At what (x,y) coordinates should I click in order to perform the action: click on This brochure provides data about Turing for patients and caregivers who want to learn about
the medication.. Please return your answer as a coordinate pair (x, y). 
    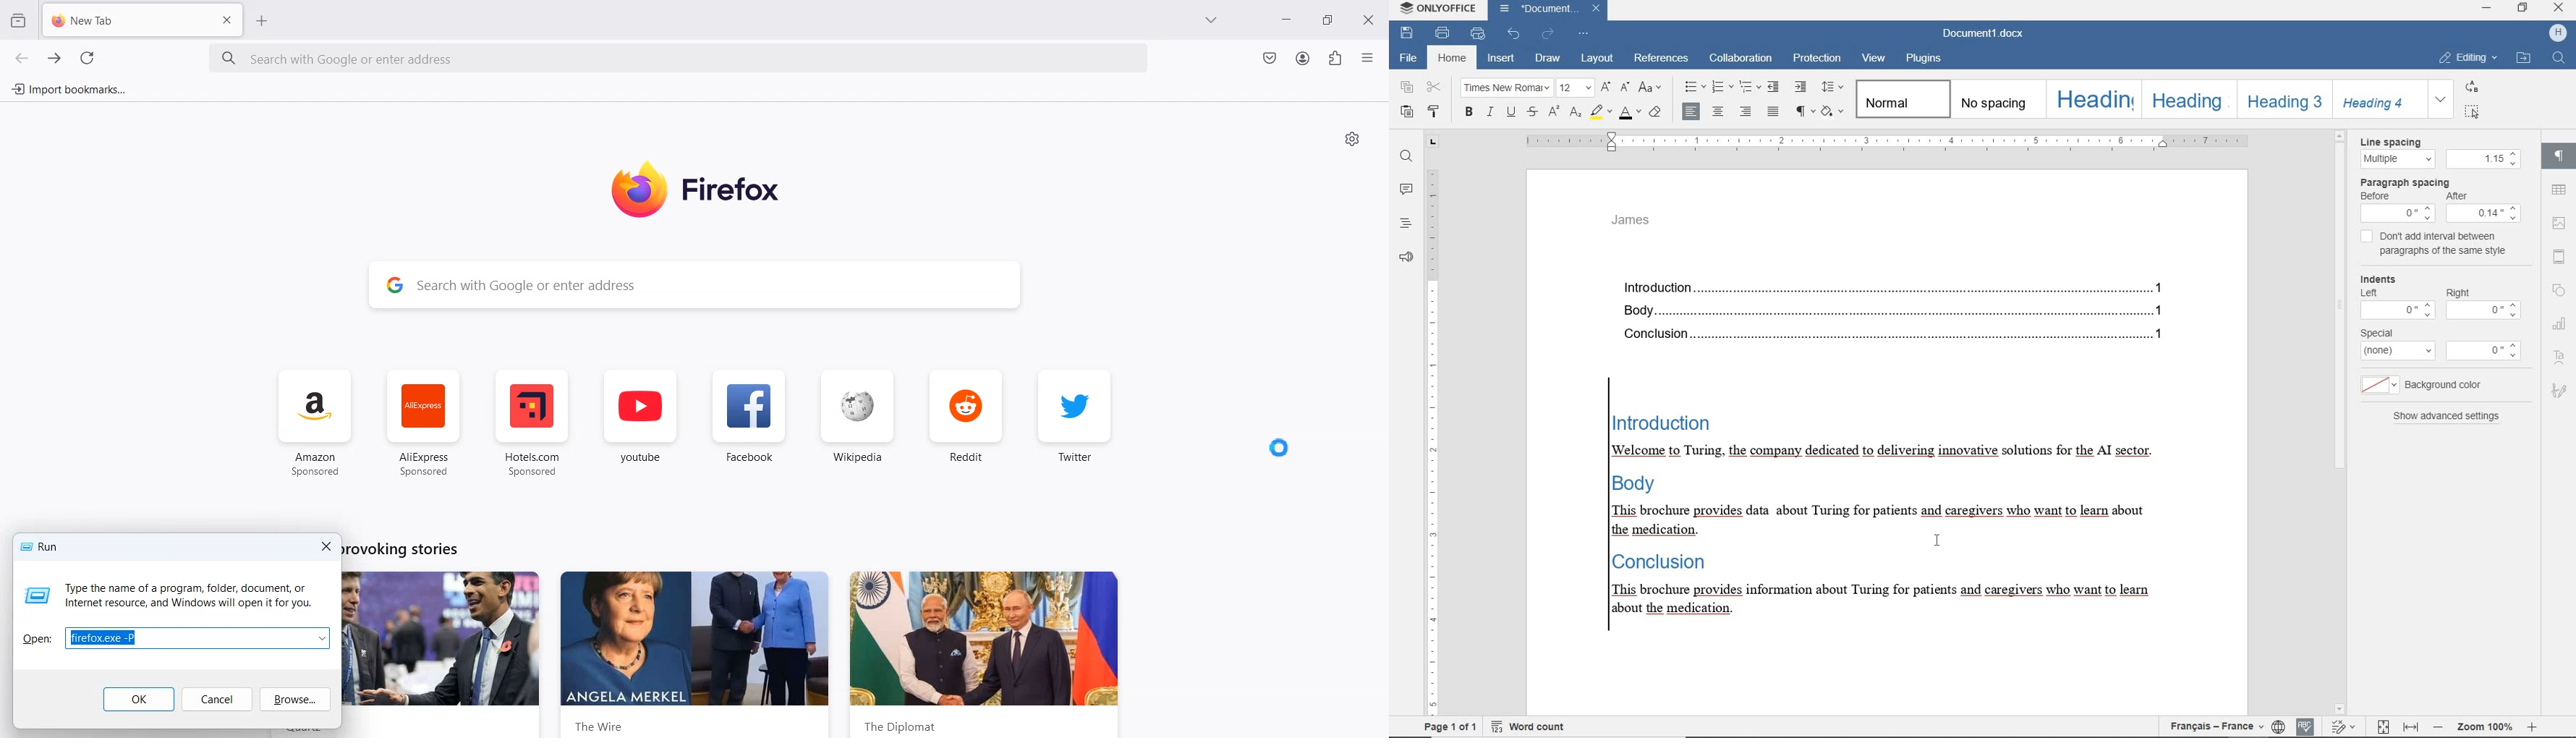
    Looking at the image, I should click on (1886, 519).